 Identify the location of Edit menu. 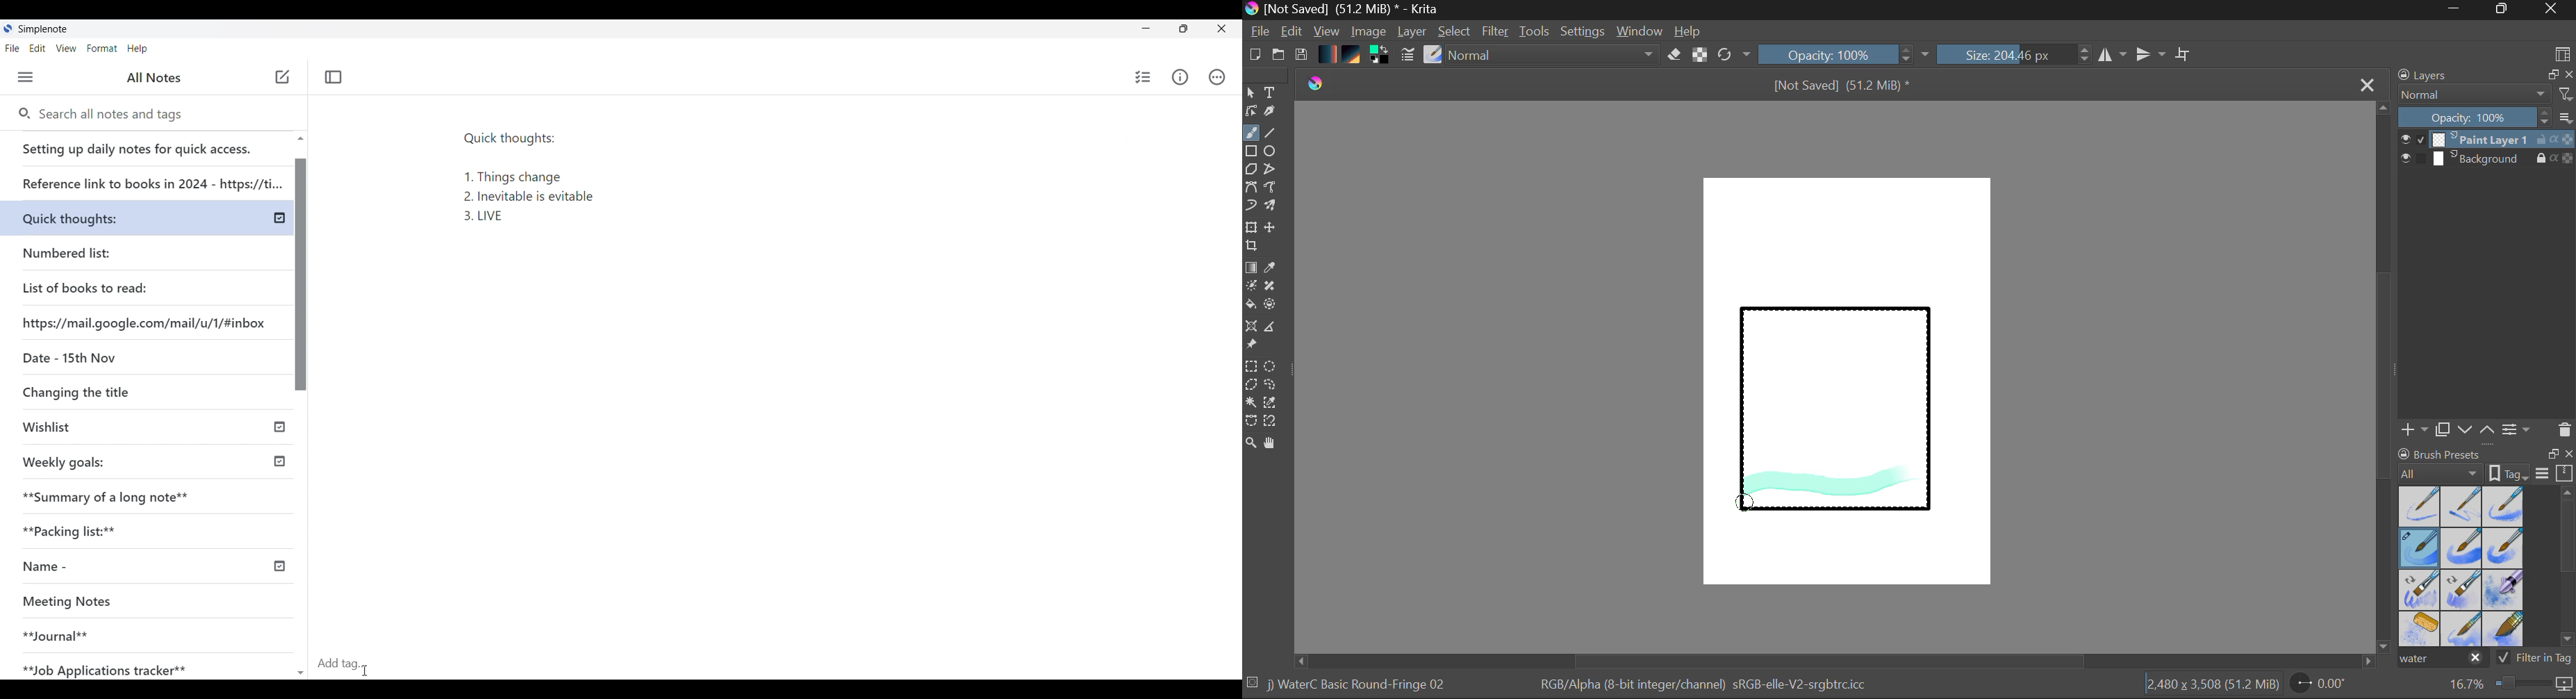
(38, 49).